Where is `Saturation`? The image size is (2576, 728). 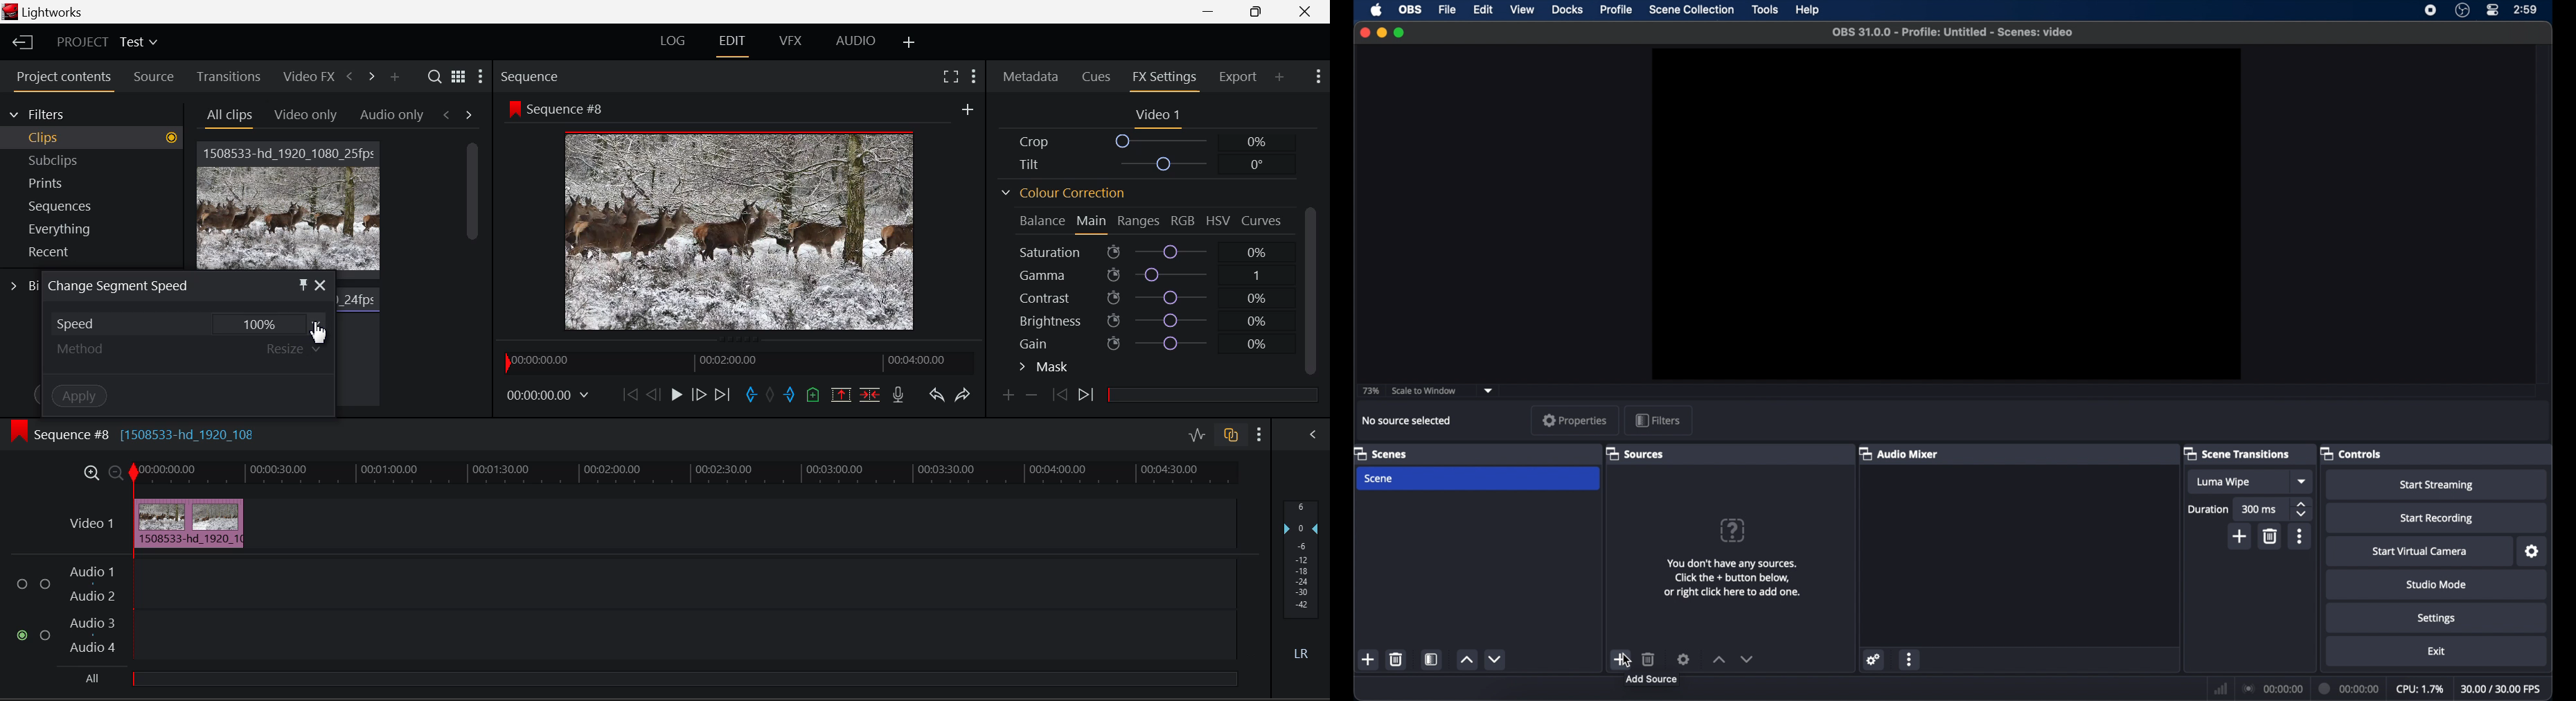
Saturation is located at coordinates (1142, 251).